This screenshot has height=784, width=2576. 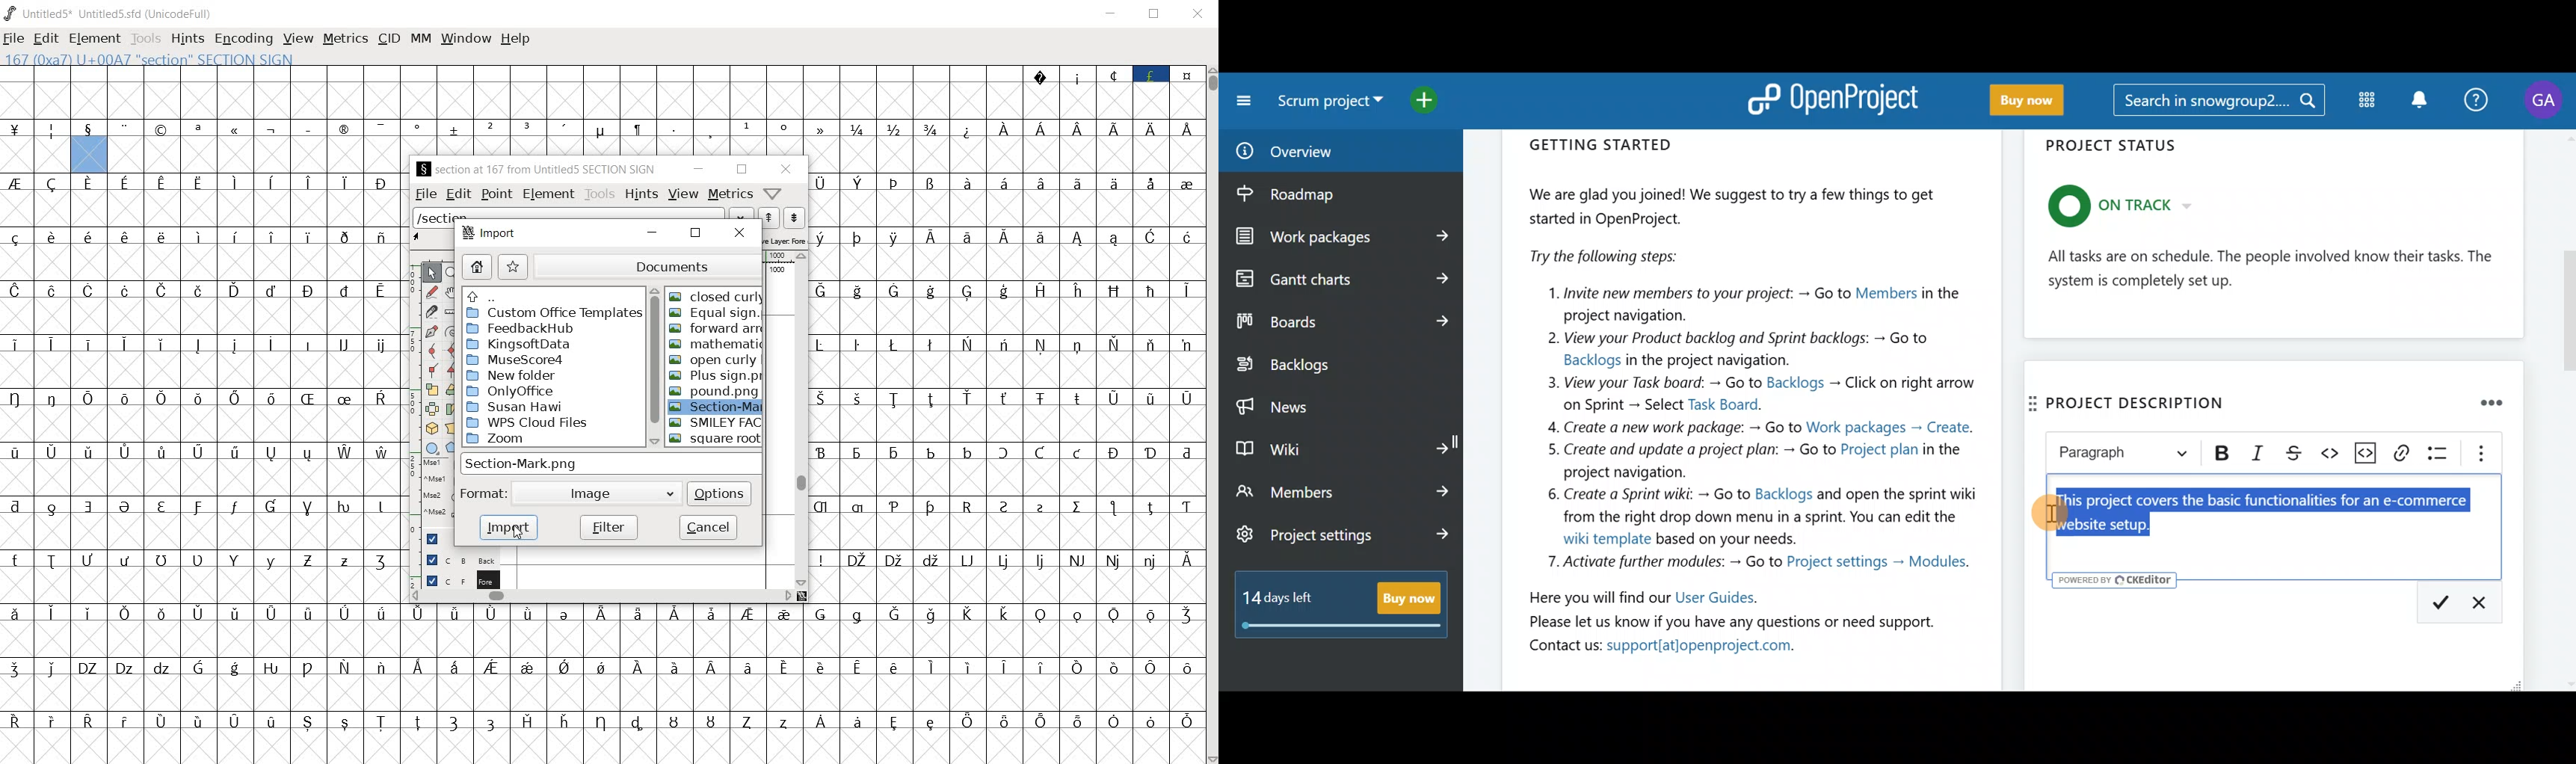 I want to click on Insert code snippet, so click(x=2365, y=451).